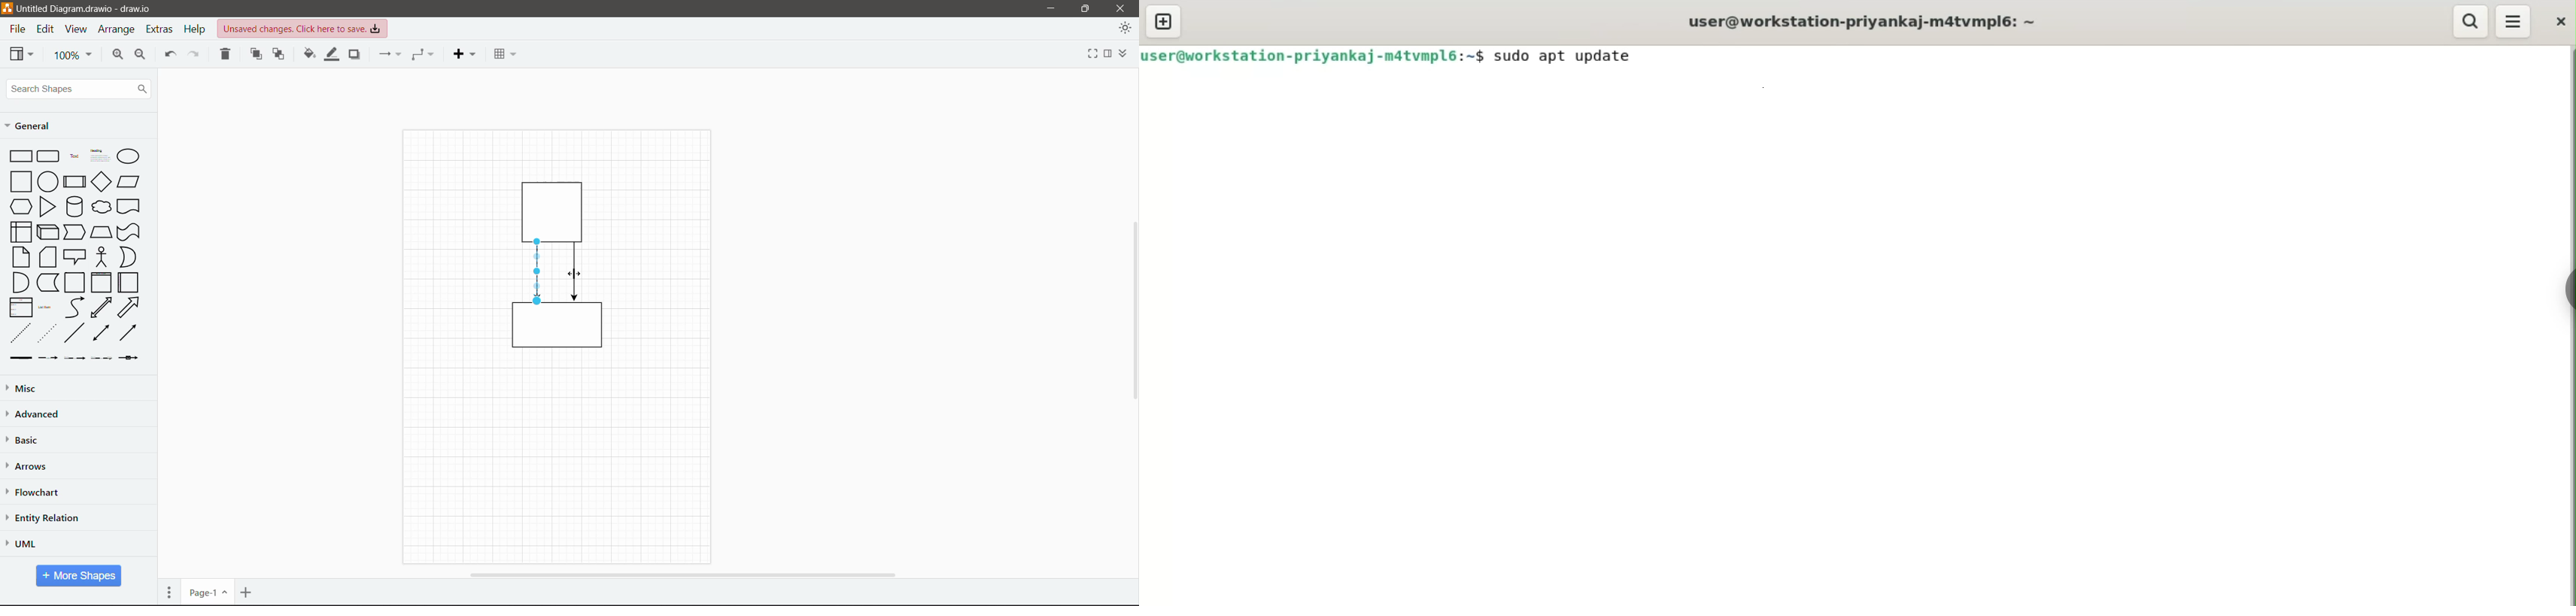  I want to click on Unsaved Changes. Click here to save, so click(303, 28).